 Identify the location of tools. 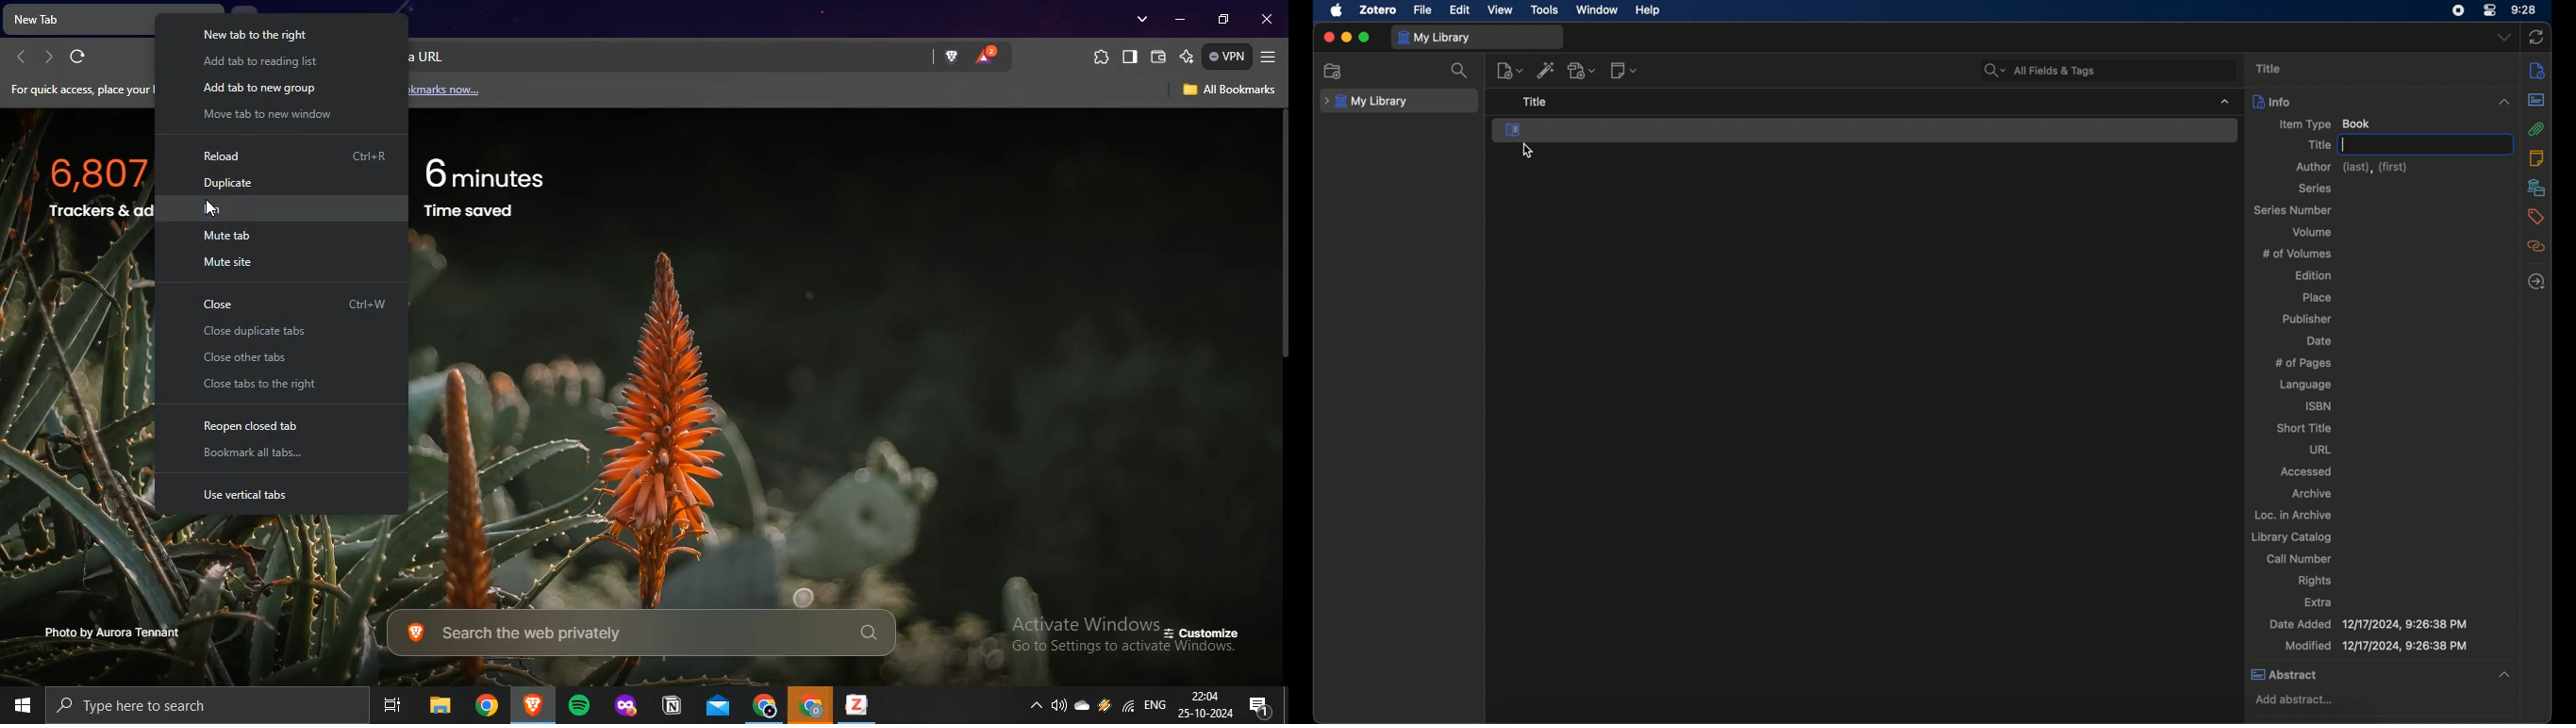
(1545, 9).